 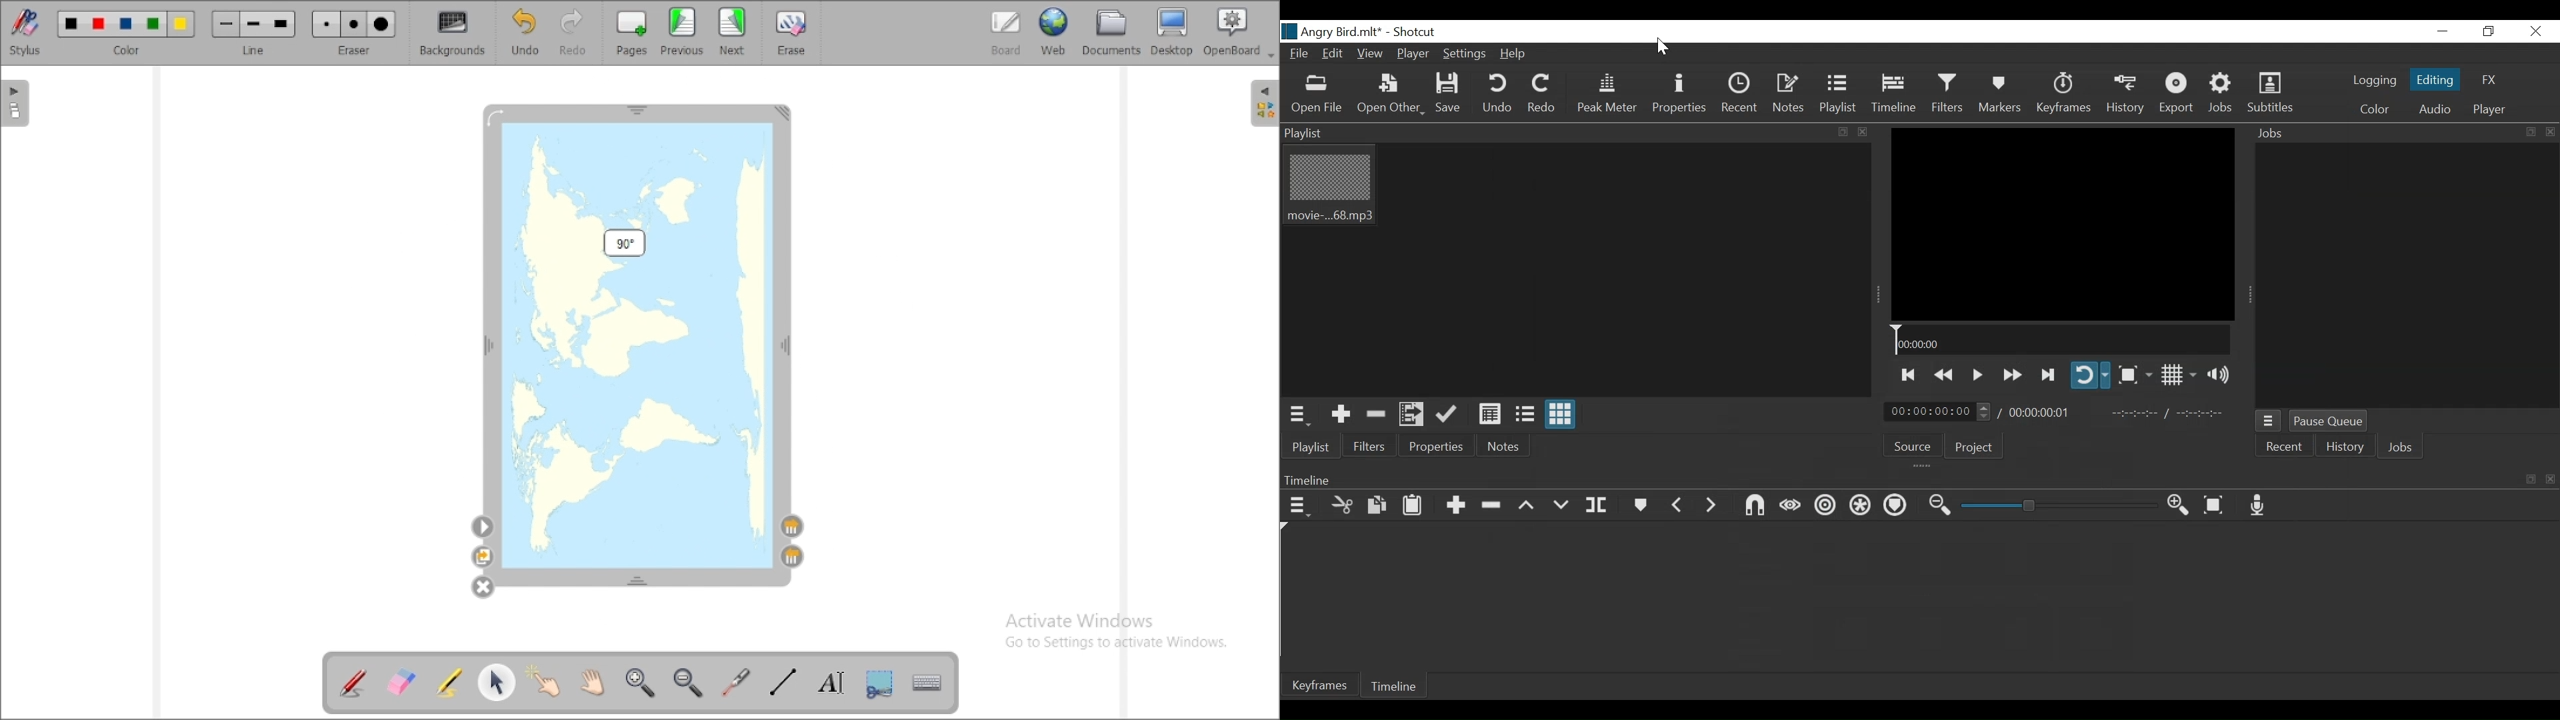 What do you see at coordinates (2223, 95) in the screenshot?
I see `Jobs` at bounding box center [2223, 95].